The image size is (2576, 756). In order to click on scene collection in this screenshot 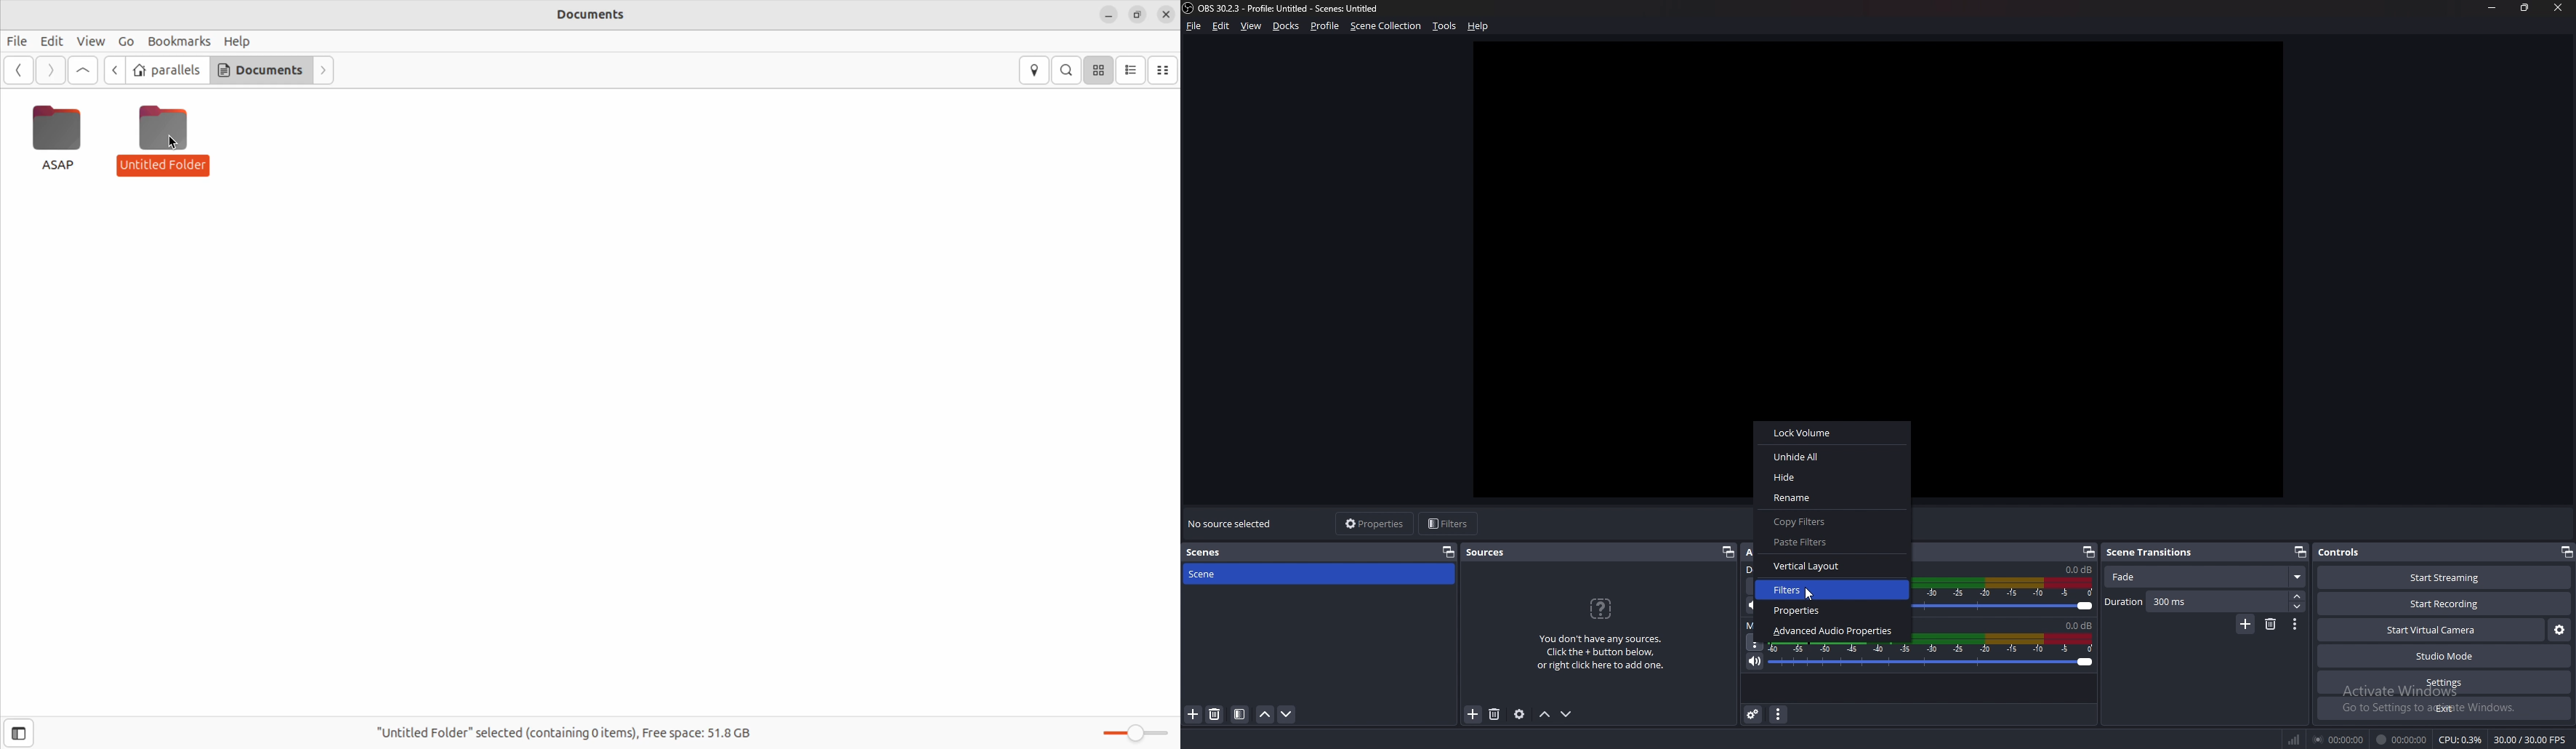, I will do `click(1387, 25)`.